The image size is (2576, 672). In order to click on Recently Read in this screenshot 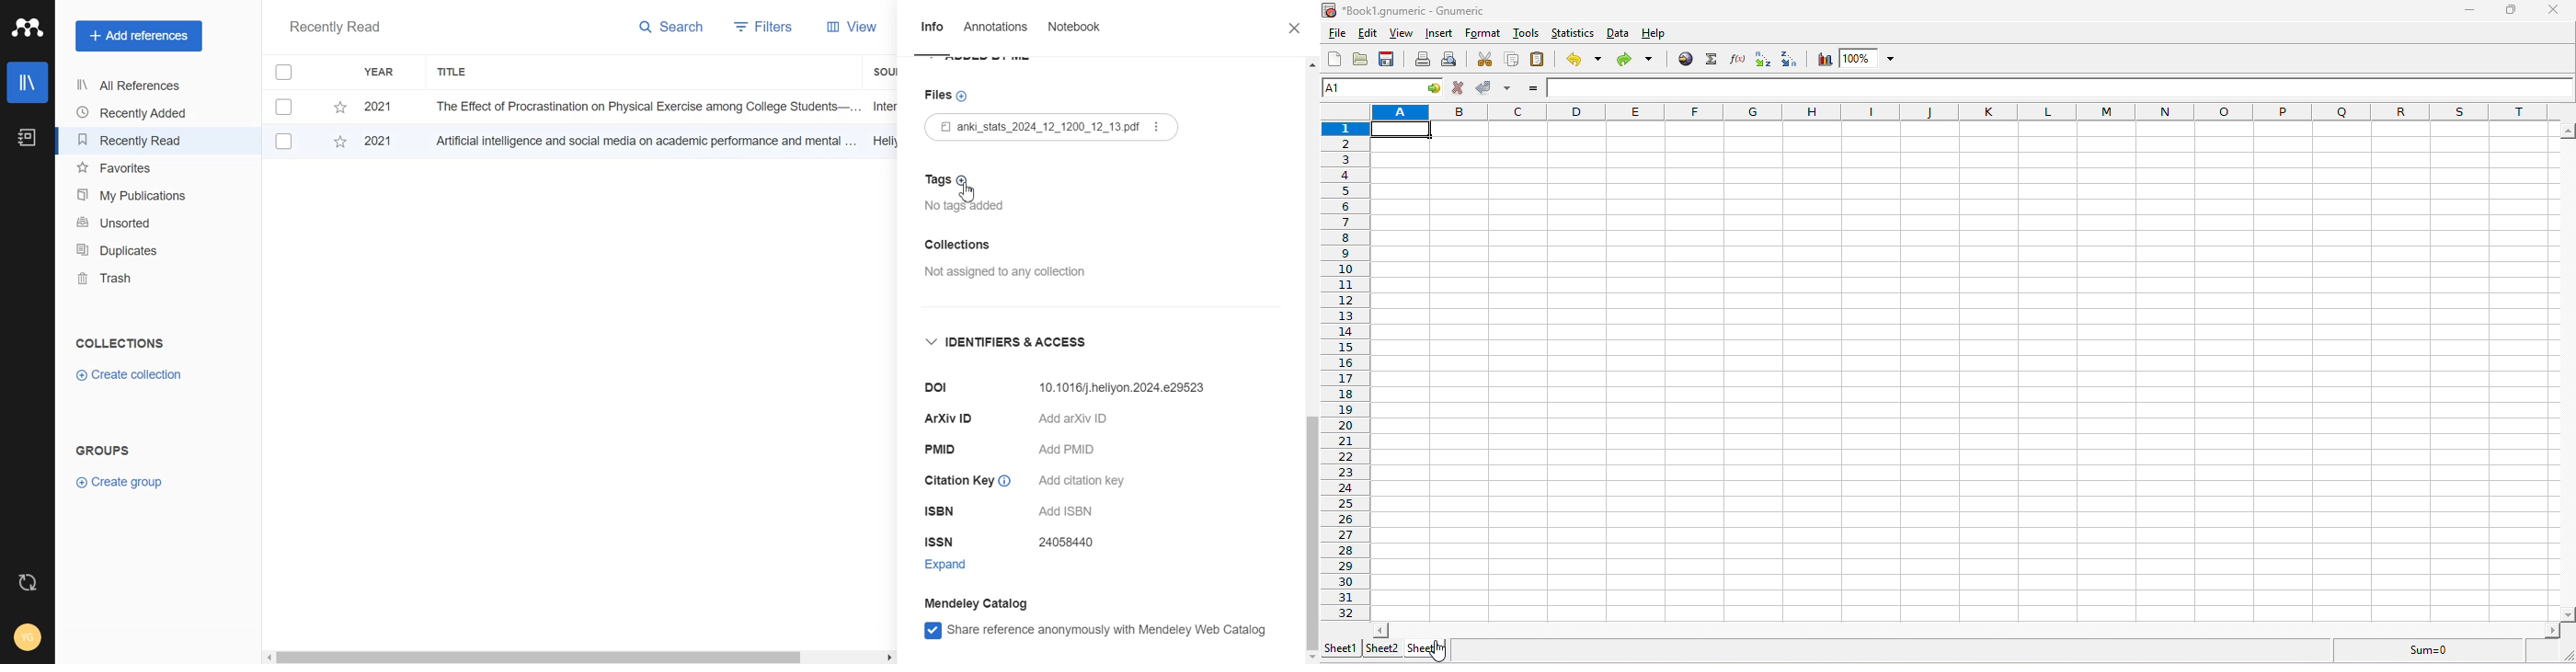, I will do `click(334, 28)`.